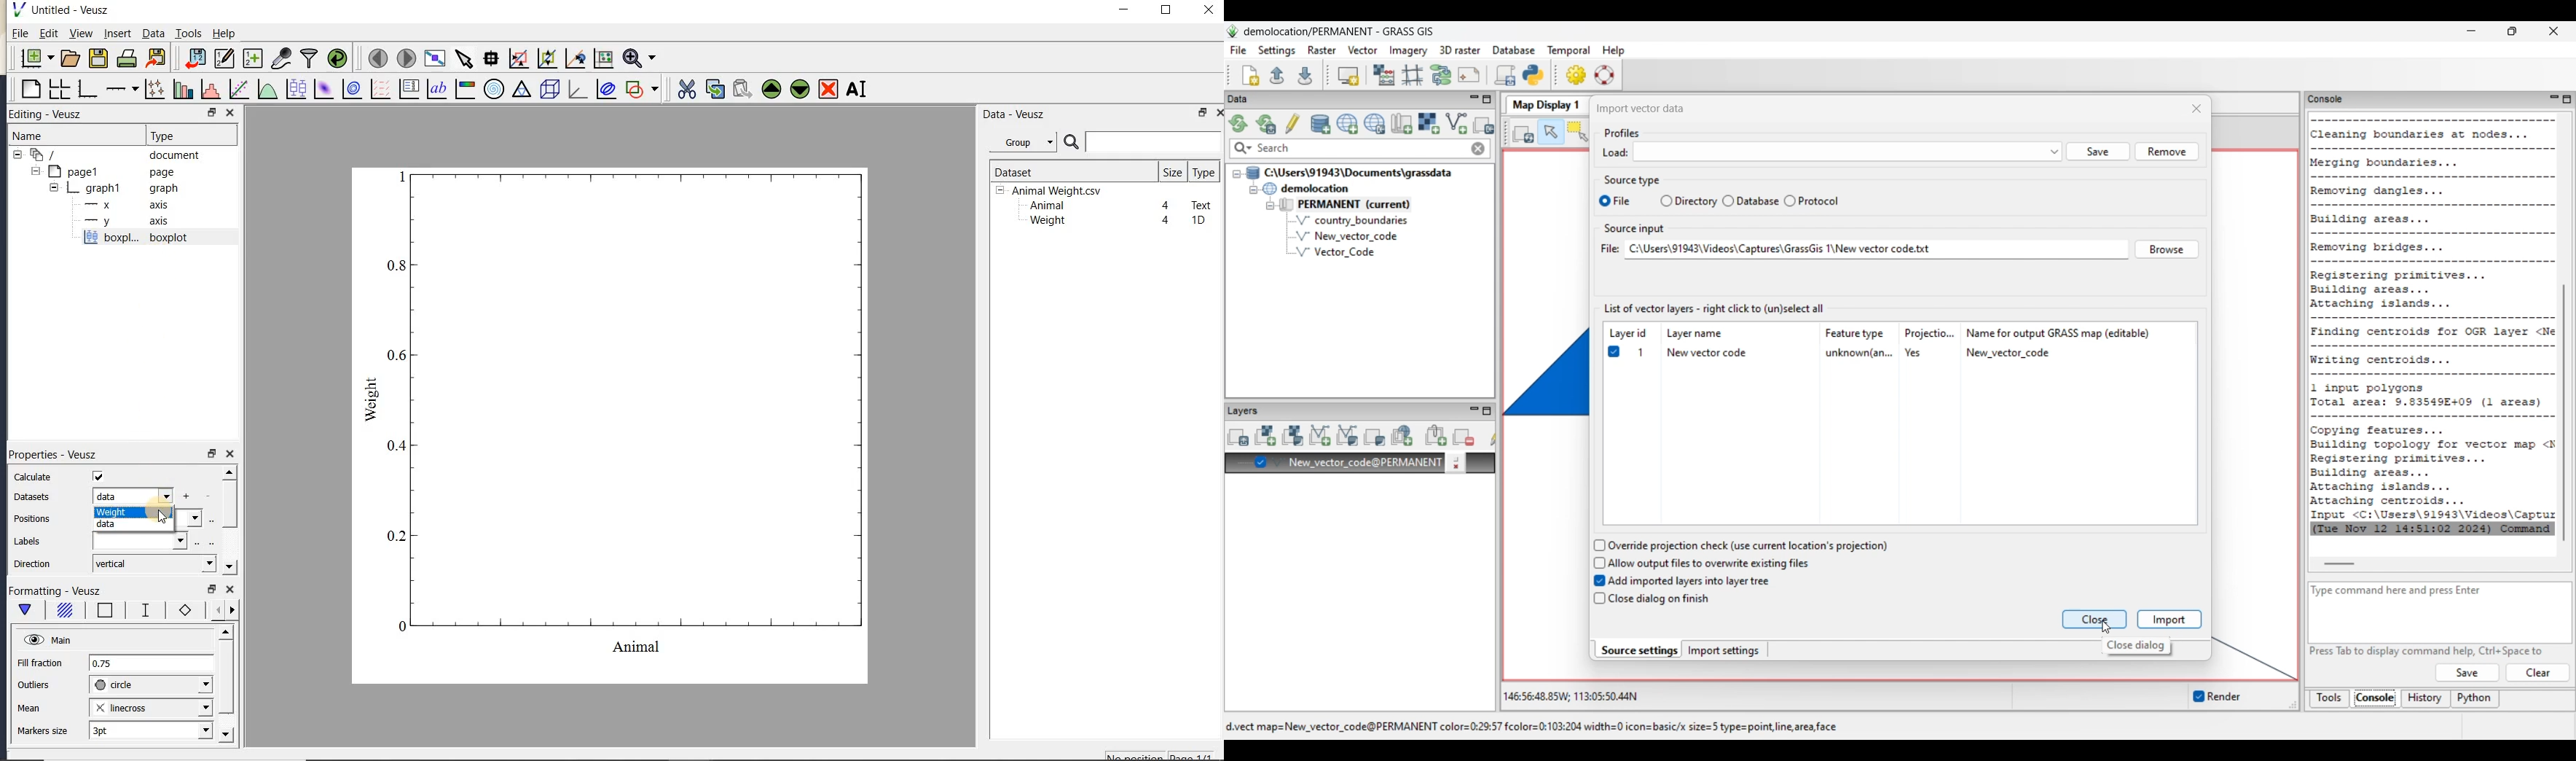 This screenshot has height=784, width=2576. I want to click on File, so click(20, 34).